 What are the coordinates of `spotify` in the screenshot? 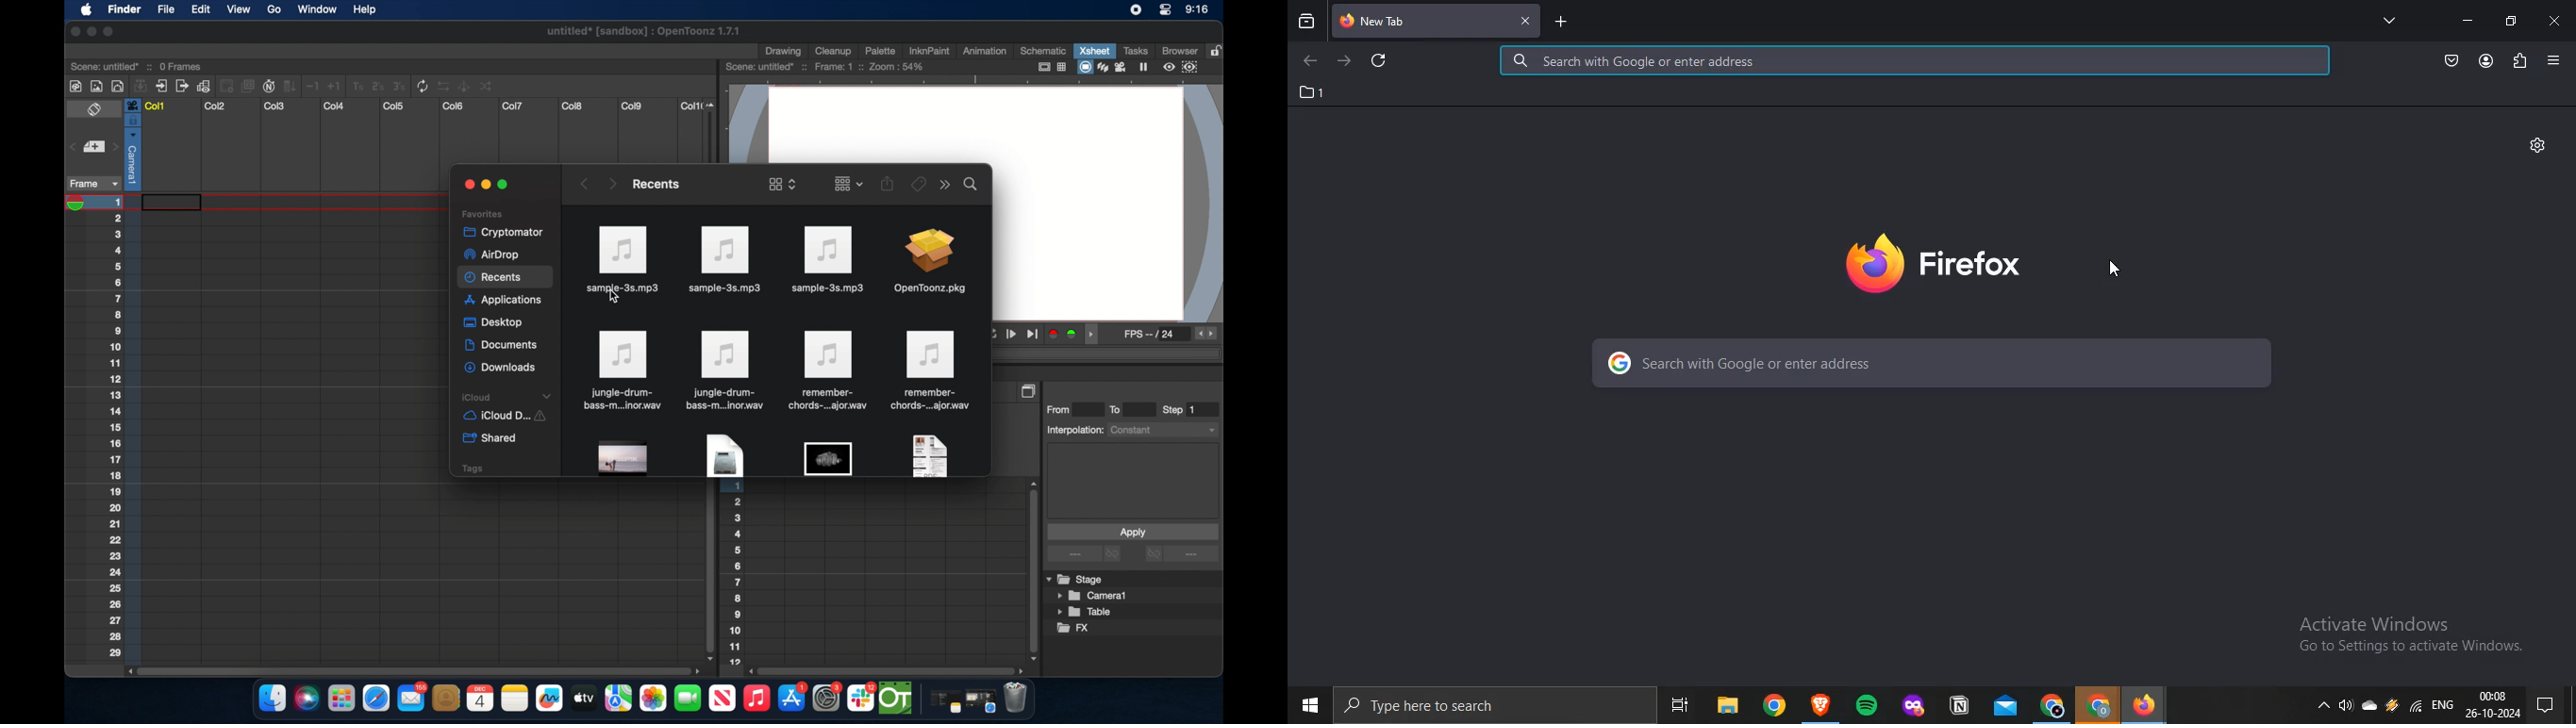 It's located at (1867, 704).